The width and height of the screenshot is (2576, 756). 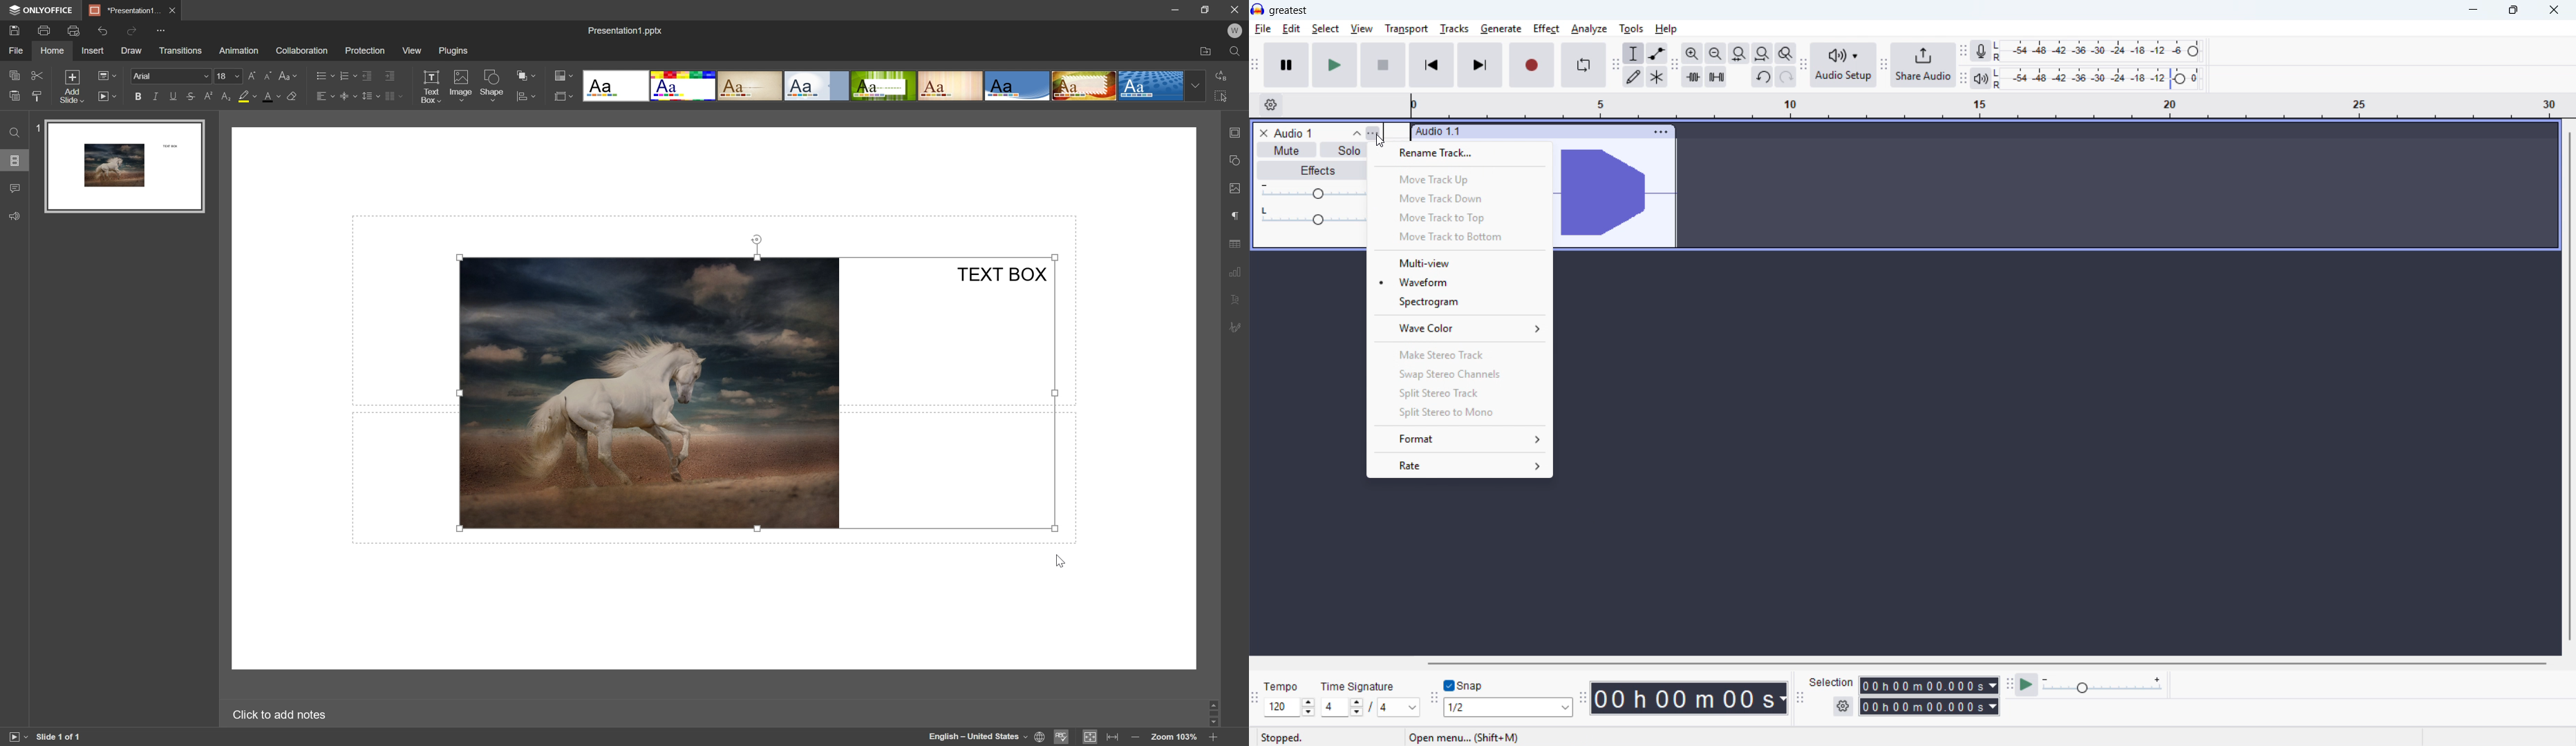 What do you see at coordinates (1844, 707) in the screenshot?
I see `selection settings` at bounding box center [1844, 707].